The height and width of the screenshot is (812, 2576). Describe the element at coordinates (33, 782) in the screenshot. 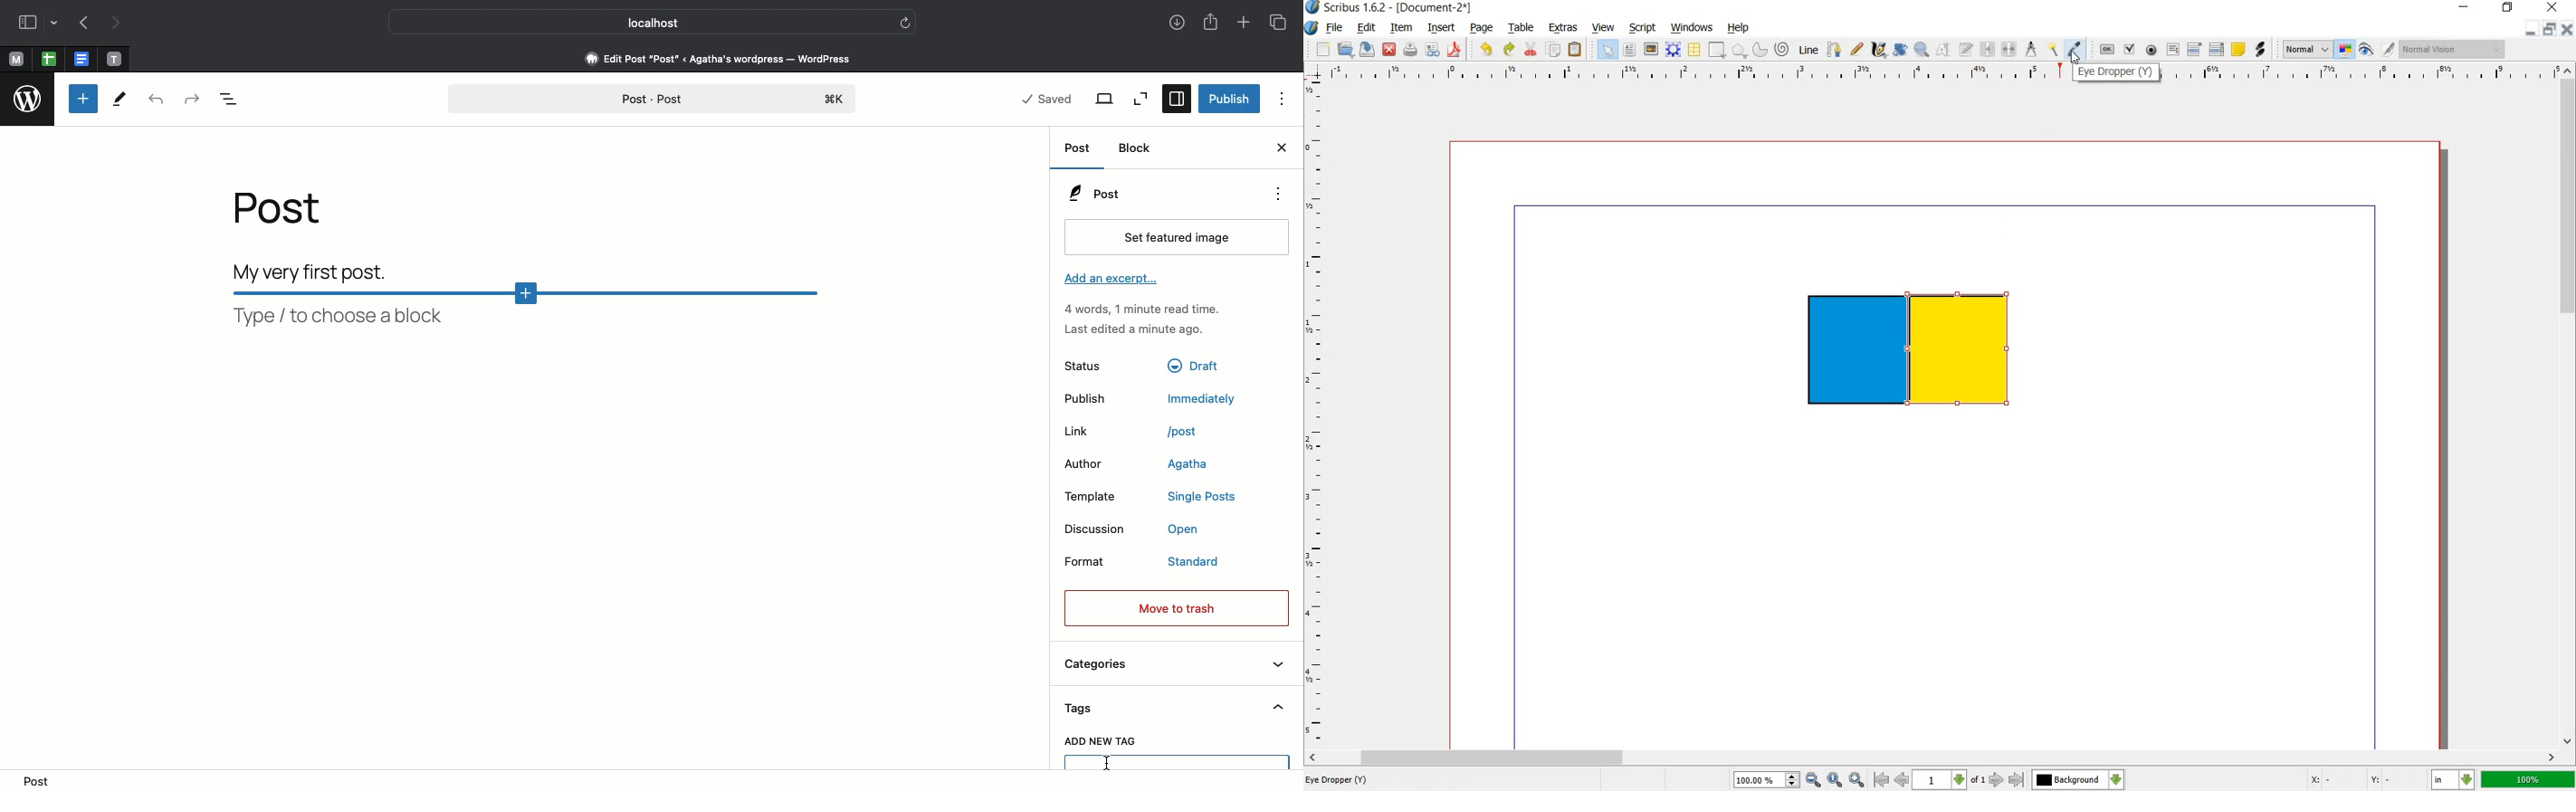

I see `post` at that location.